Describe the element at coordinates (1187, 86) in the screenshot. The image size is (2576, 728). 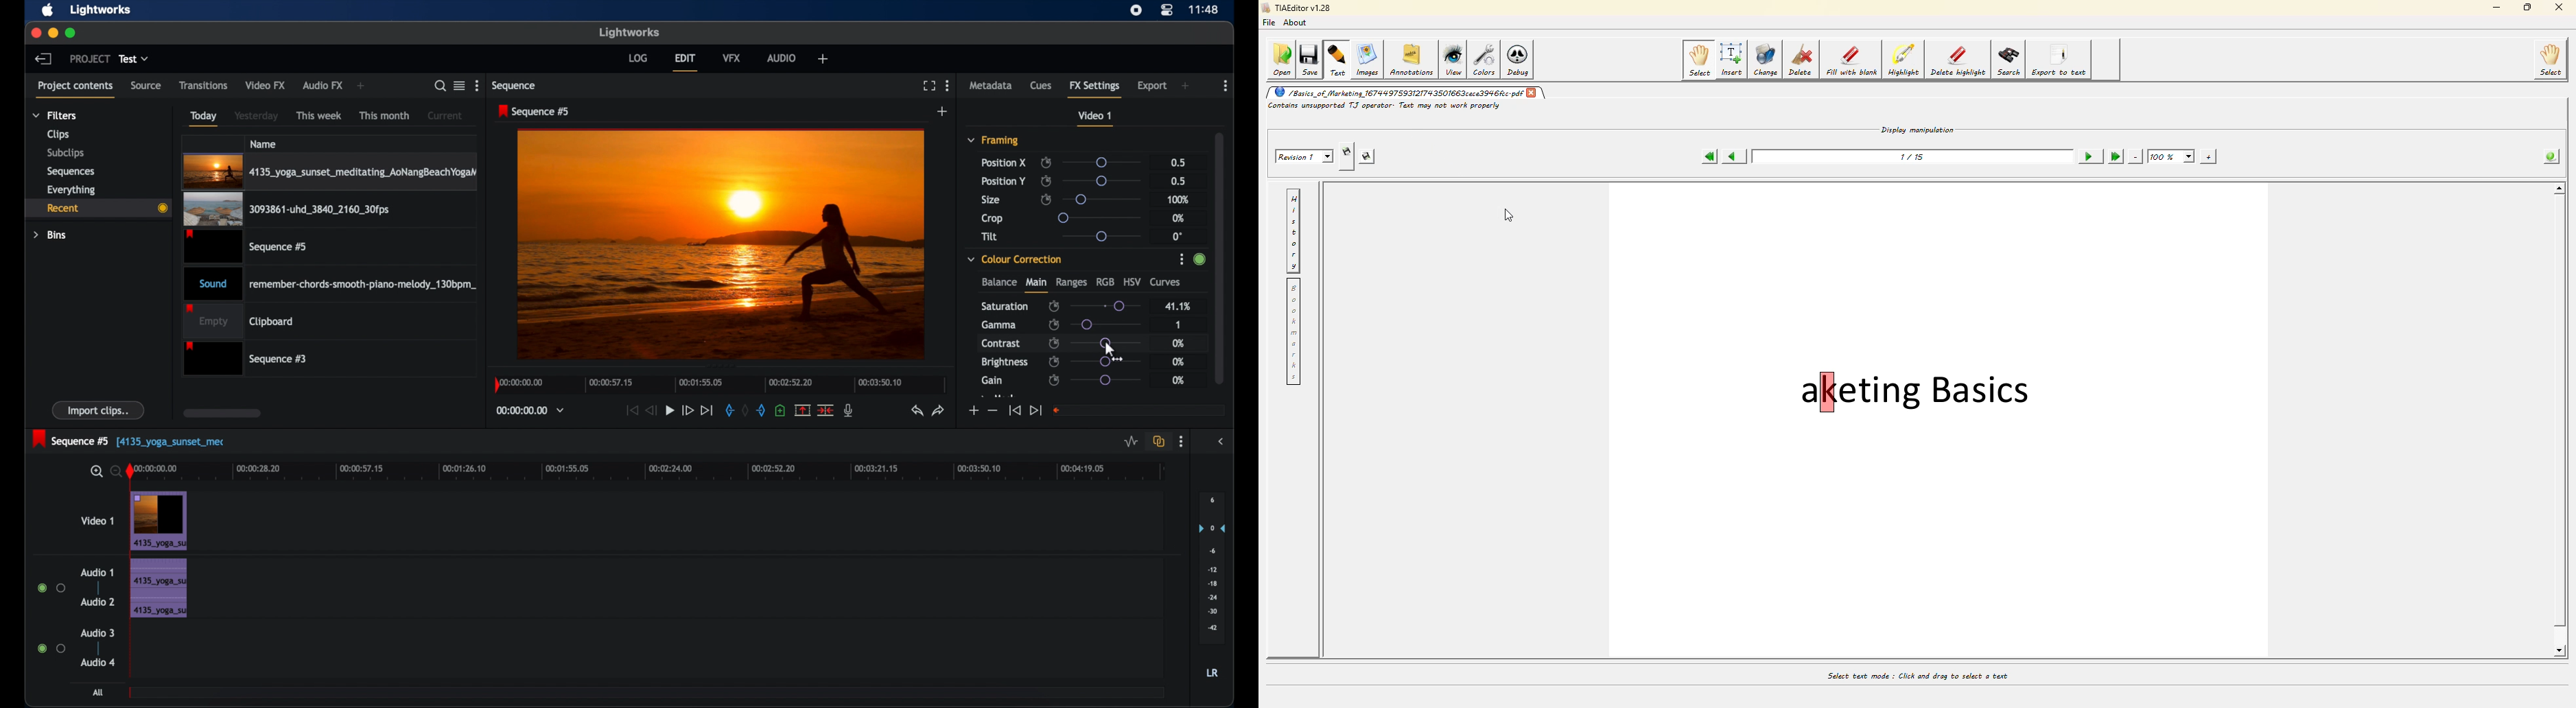
I see `add` at that location.